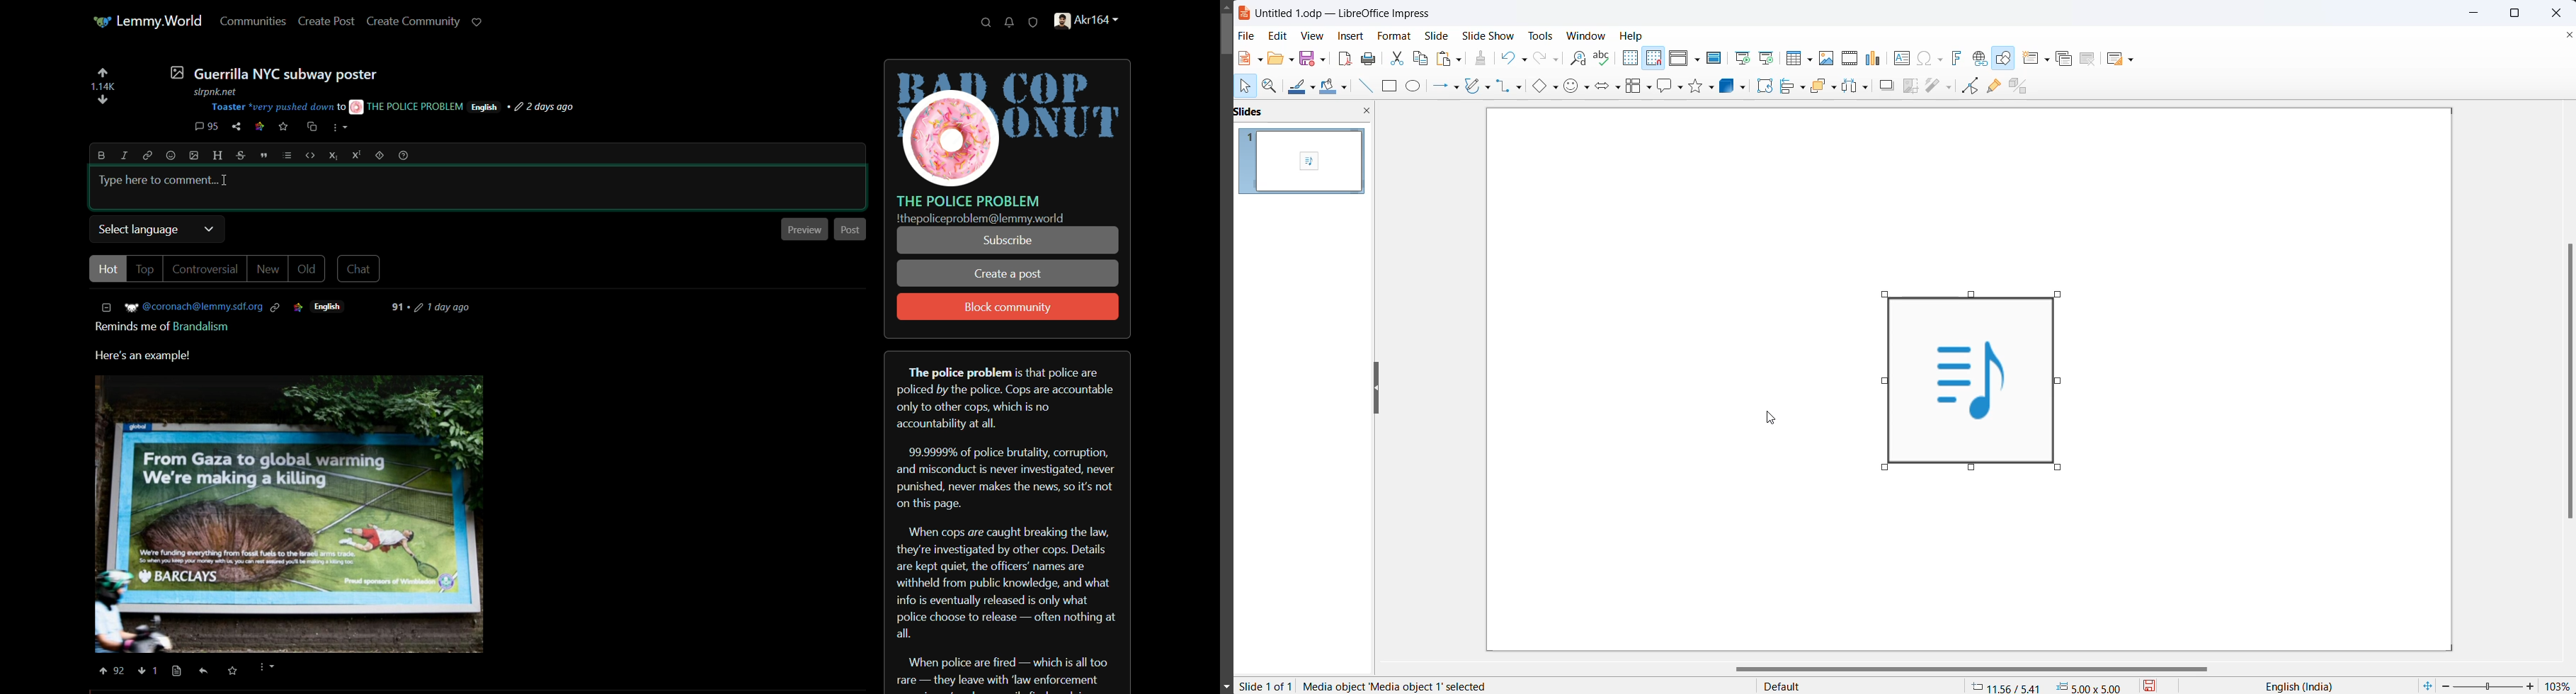 Image resolution: width=2576 pixels, height=700 pixels. I want to click on fill color options dropdown button, so click(1350, 88).